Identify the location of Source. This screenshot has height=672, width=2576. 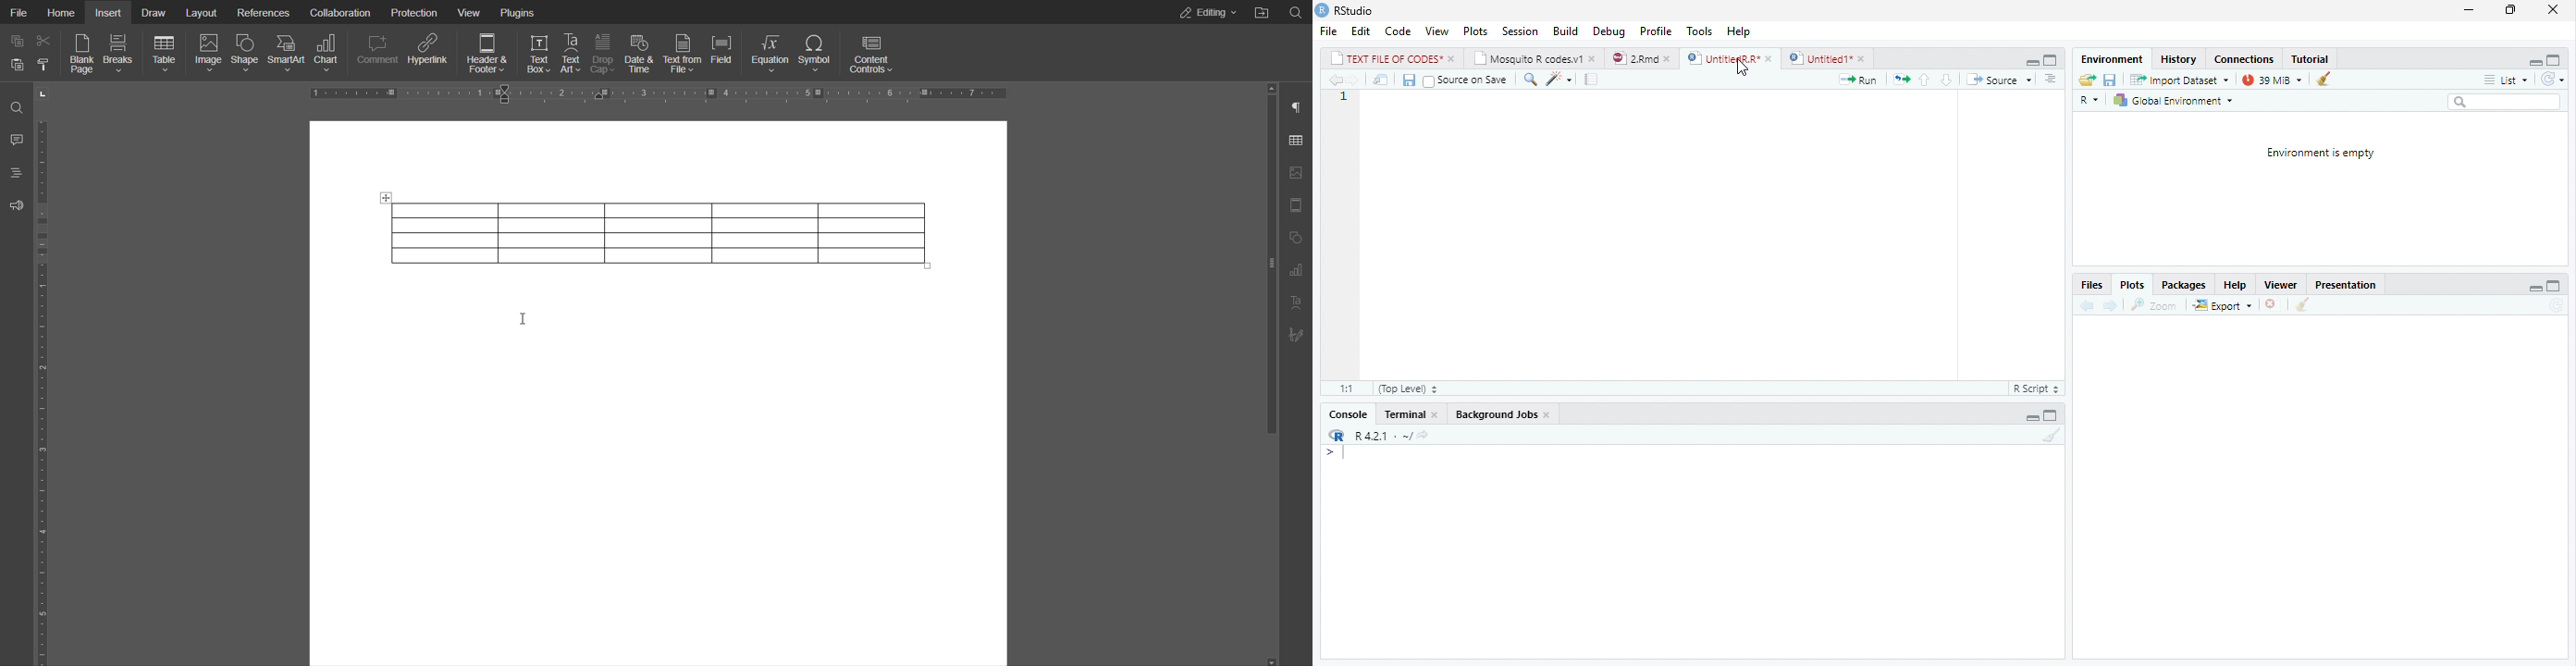
(1998, 79).